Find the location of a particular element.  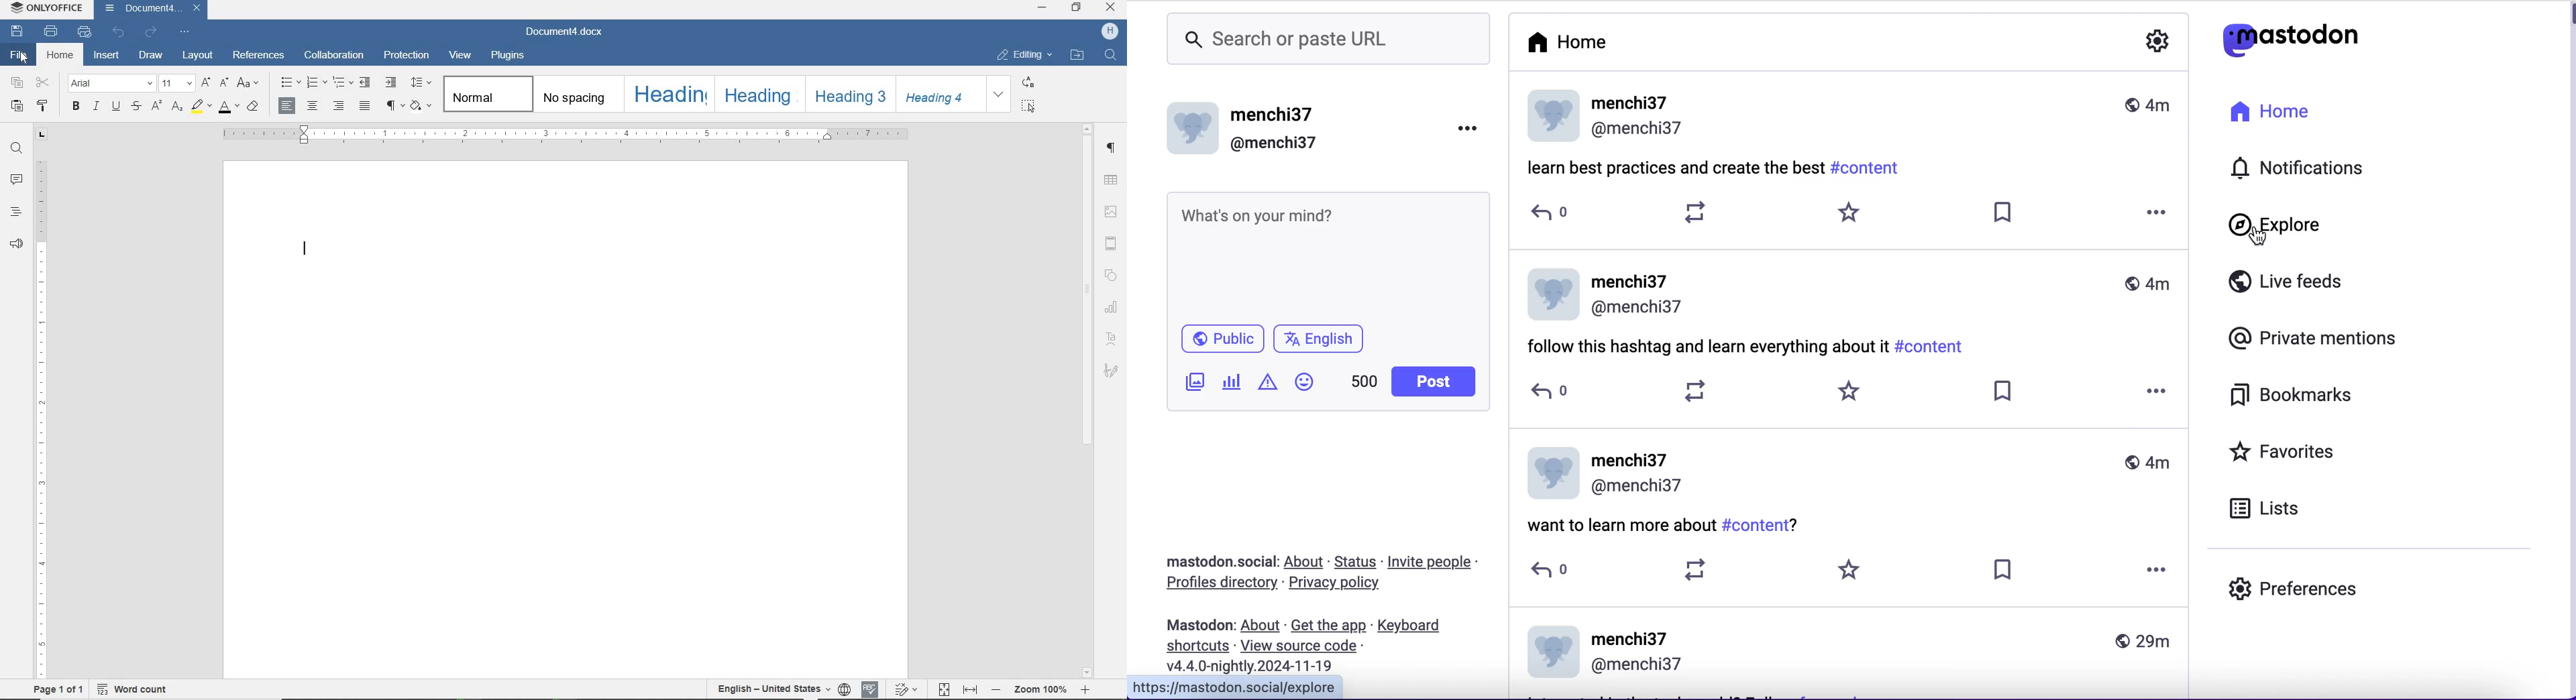

H (User account) is located at coordinates (1111, 32).